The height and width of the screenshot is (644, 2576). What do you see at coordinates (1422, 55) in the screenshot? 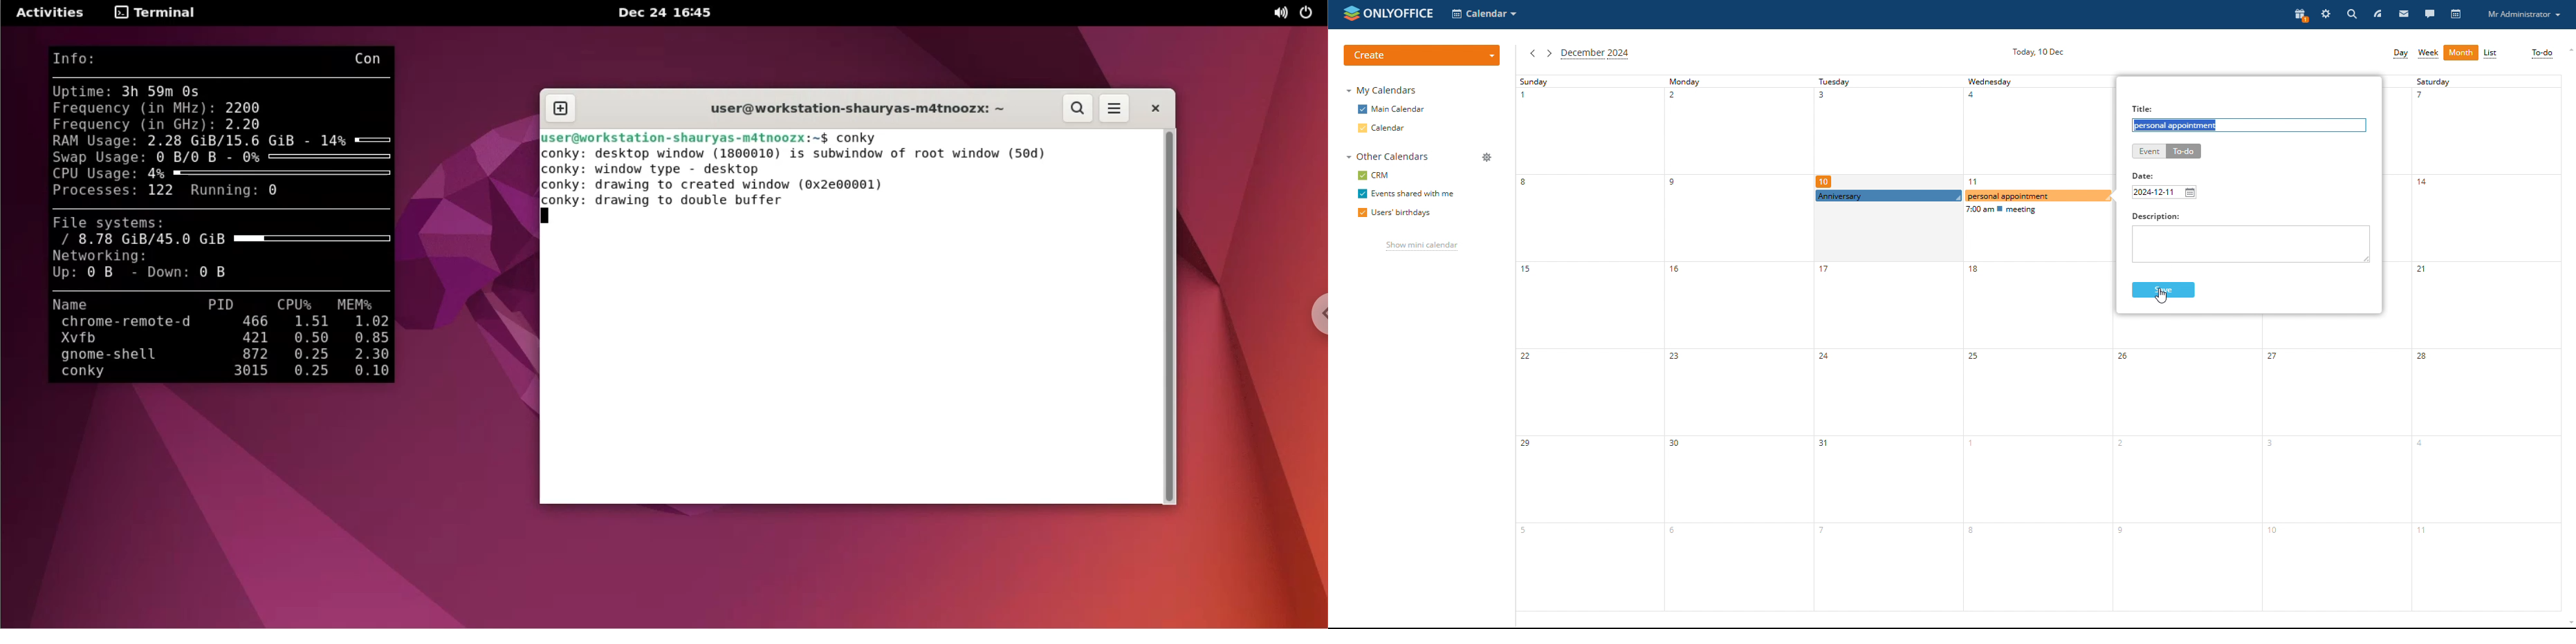
I see `create` at bounding box center [1422, 55].